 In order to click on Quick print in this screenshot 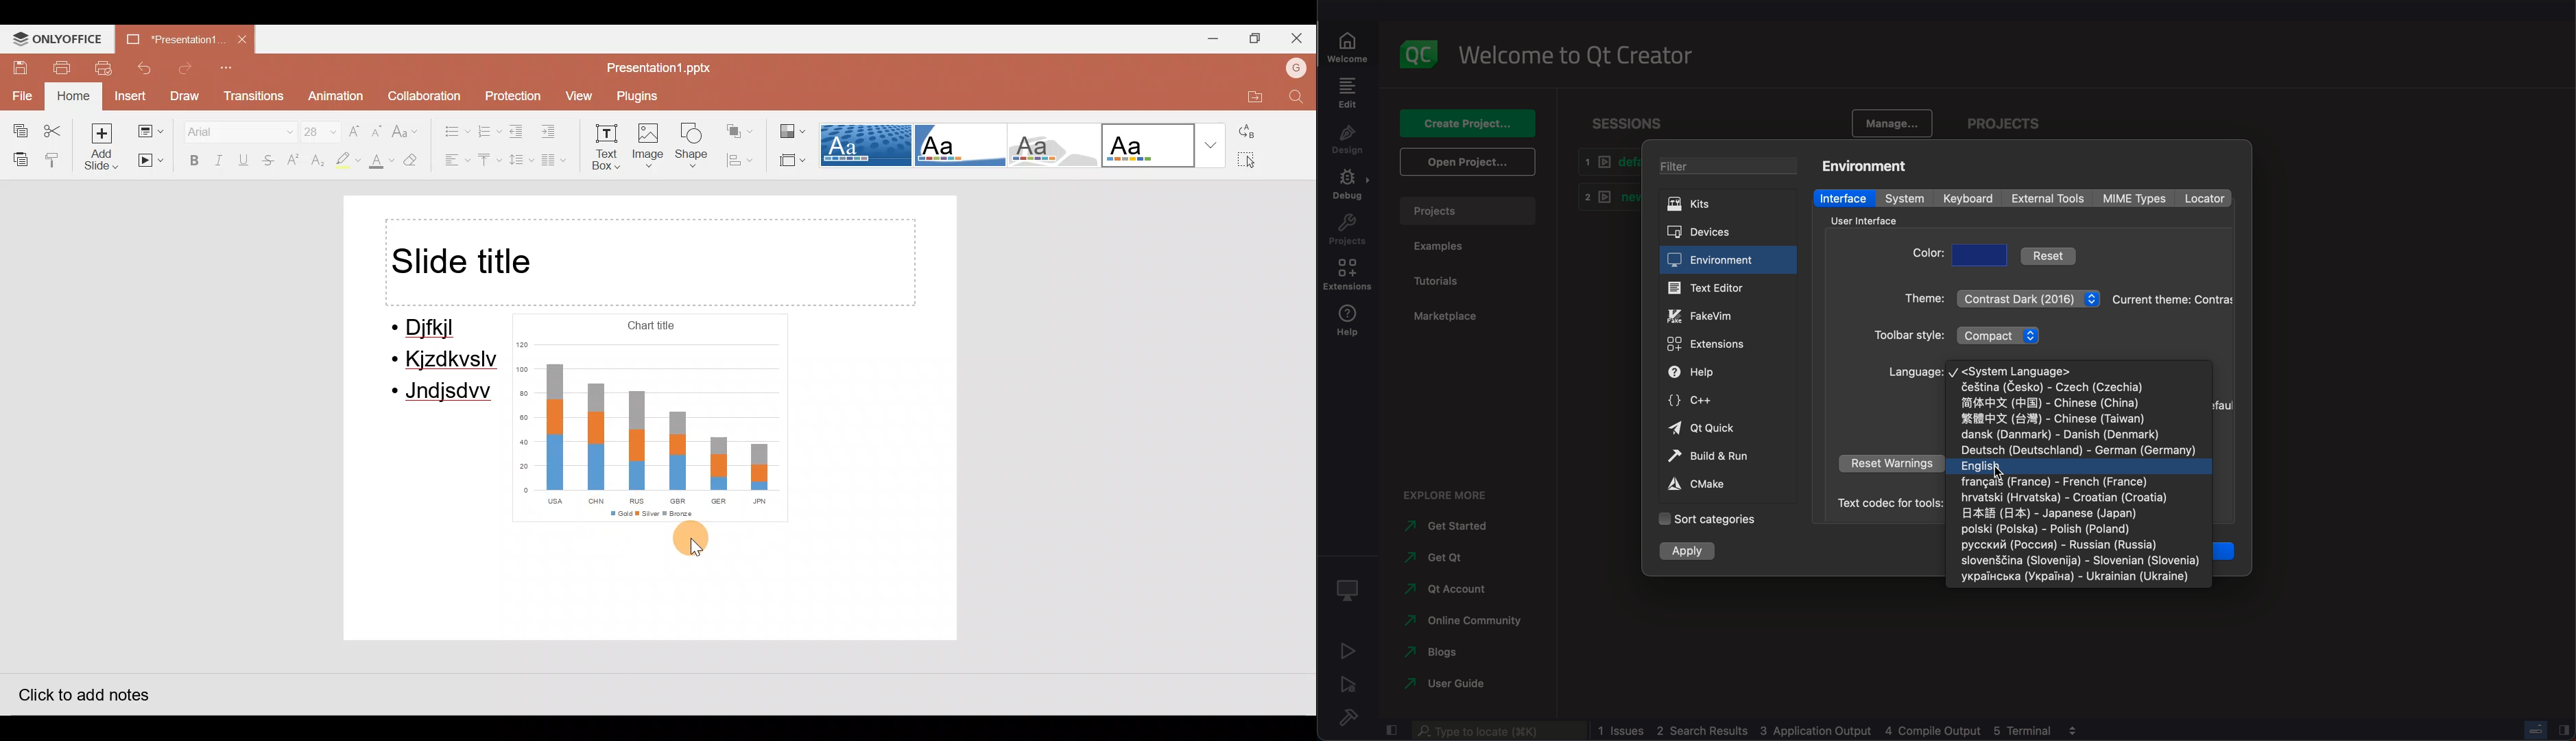, I will do `click(106, 69)`.